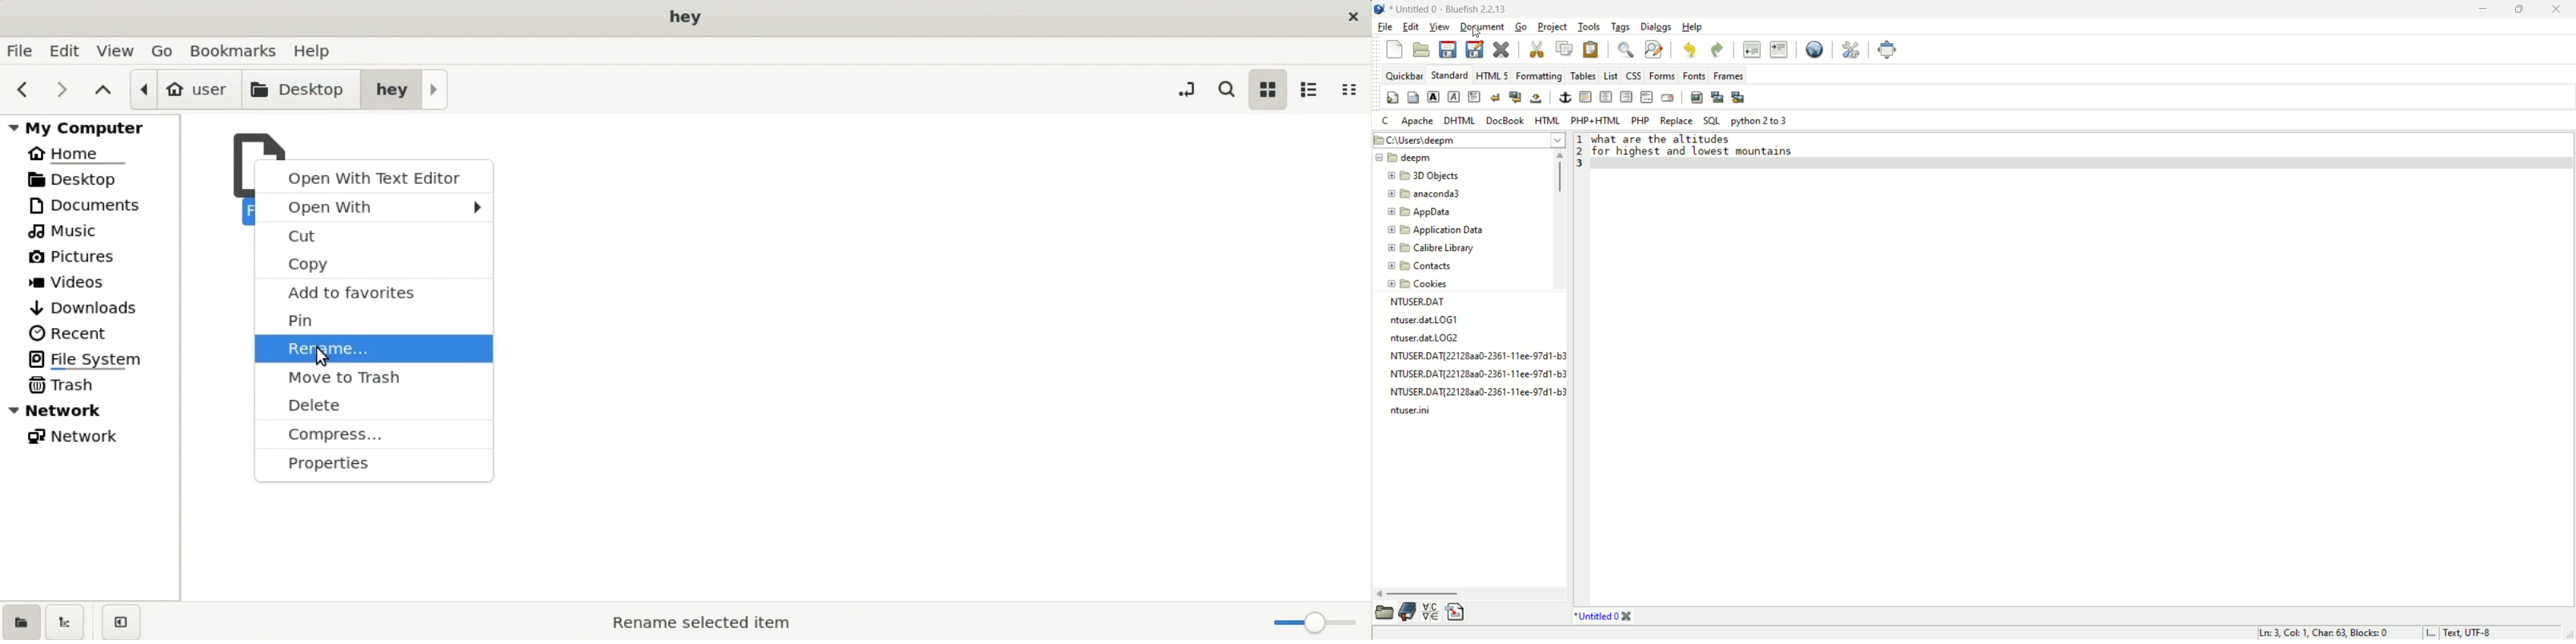 This screenshot has height=644, width=2576. I want to click on file name, so click(1477, 358).